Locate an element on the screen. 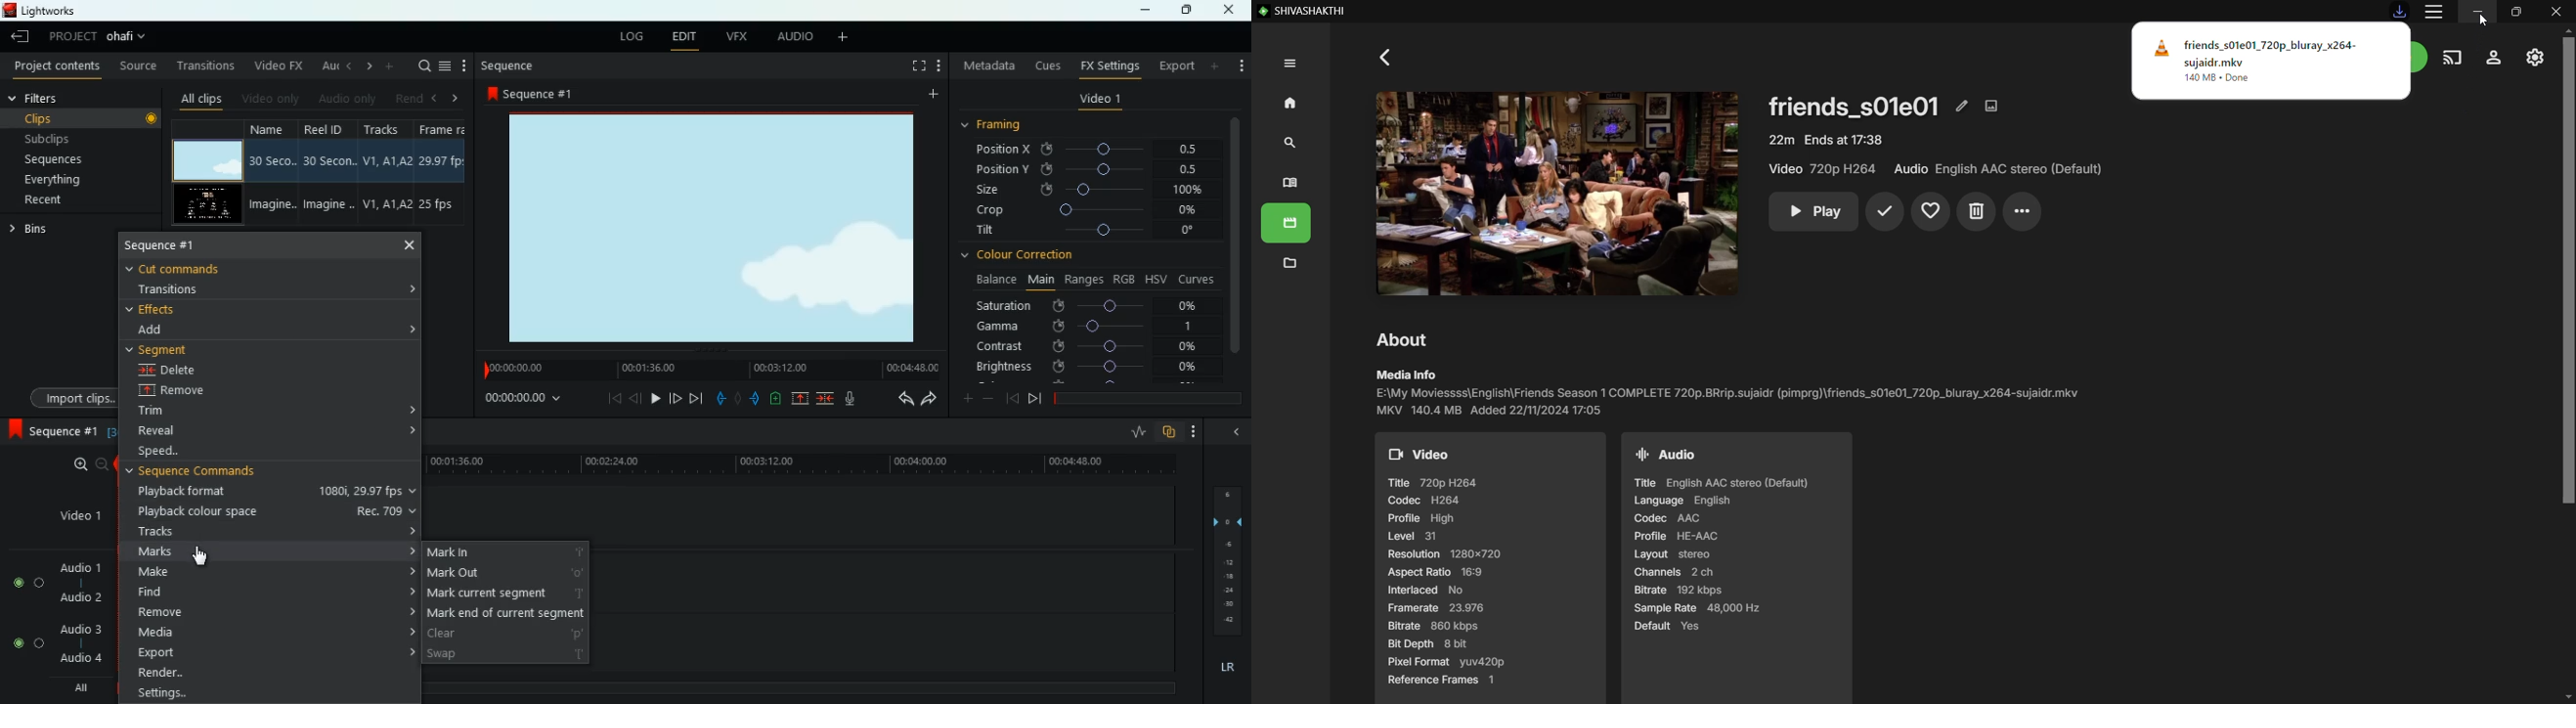 The width and height of the screenshot is (2576, 728). more is located at coordinates (466, 65).